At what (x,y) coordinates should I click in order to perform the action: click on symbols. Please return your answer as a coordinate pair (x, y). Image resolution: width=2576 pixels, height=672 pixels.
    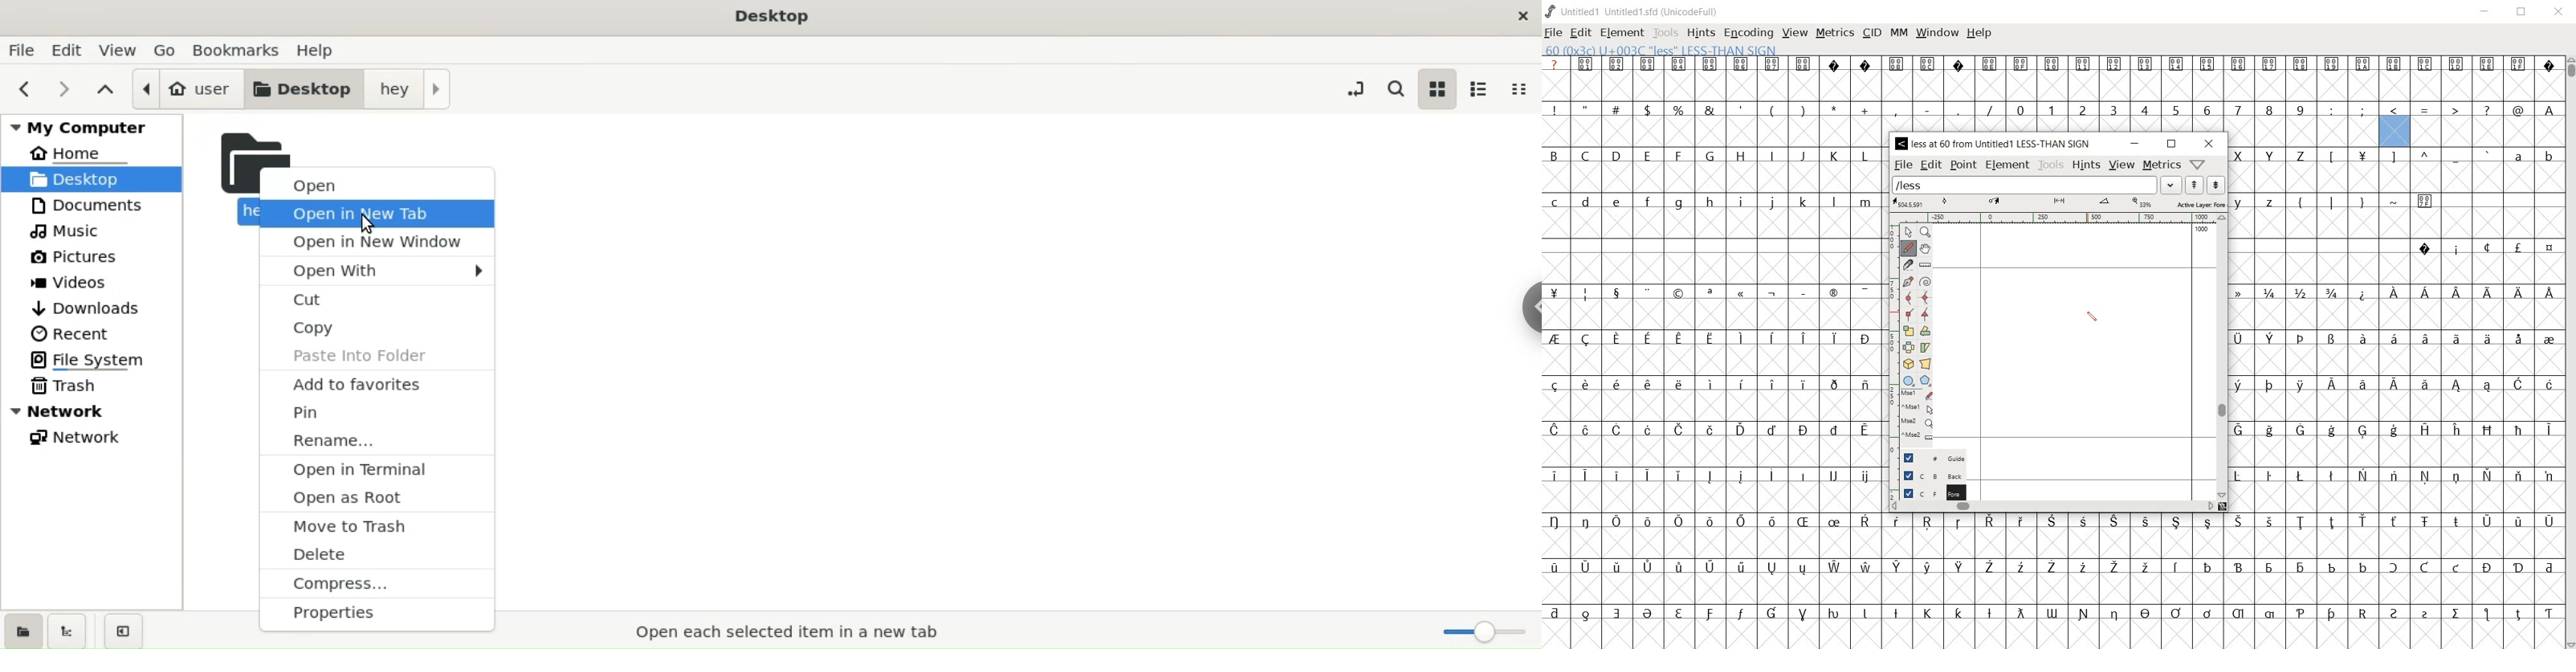
    Looking at the image, I should click on (2365, 201).